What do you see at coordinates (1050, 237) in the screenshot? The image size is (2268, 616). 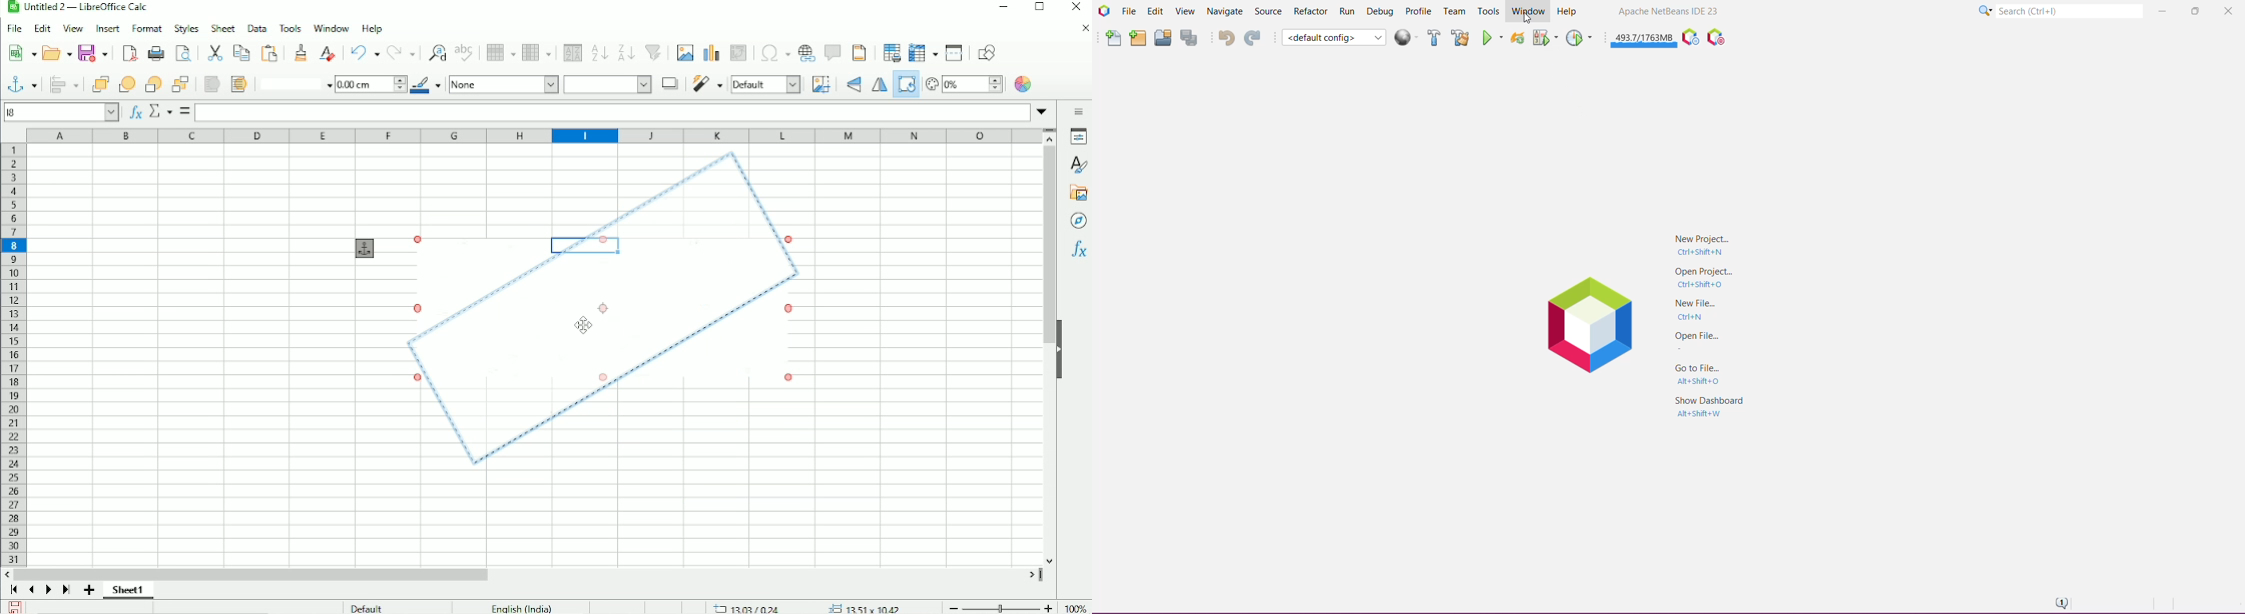 I see `Vertical scrollbar` at bounding box center [1050, 237].